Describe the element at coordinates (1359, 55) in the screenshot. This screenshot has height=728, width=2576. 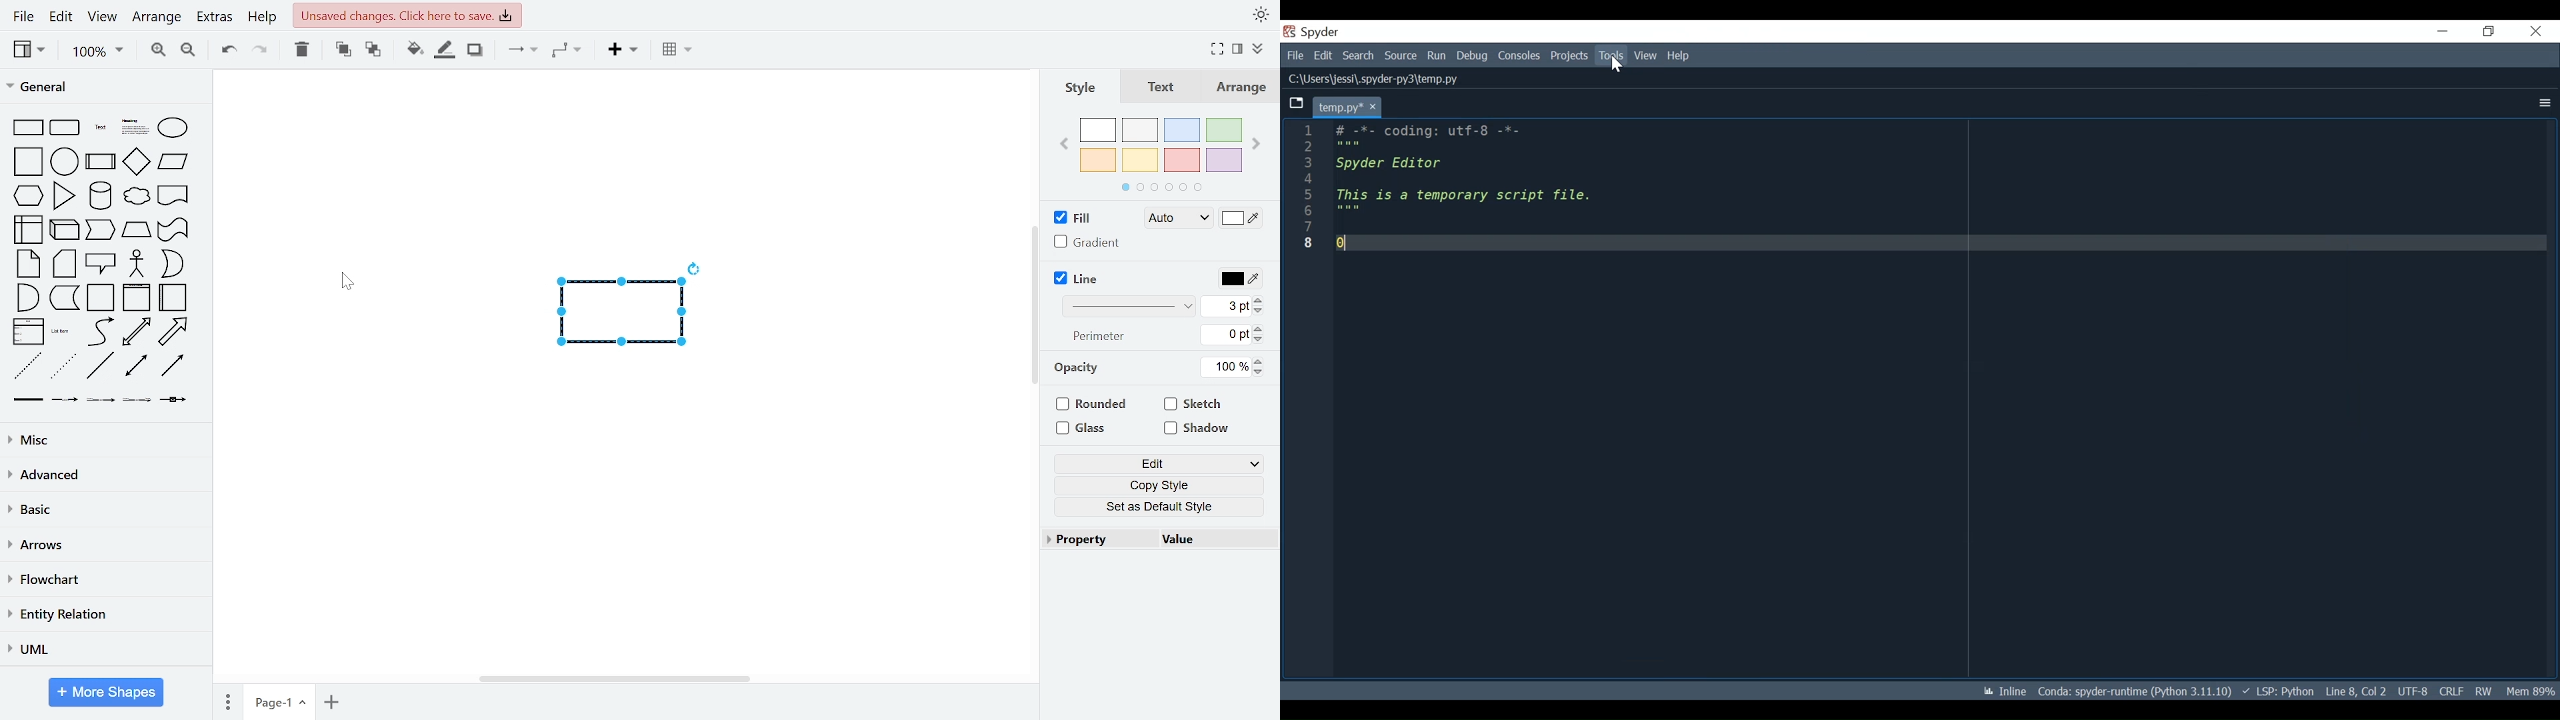
I see `Search` at that location.